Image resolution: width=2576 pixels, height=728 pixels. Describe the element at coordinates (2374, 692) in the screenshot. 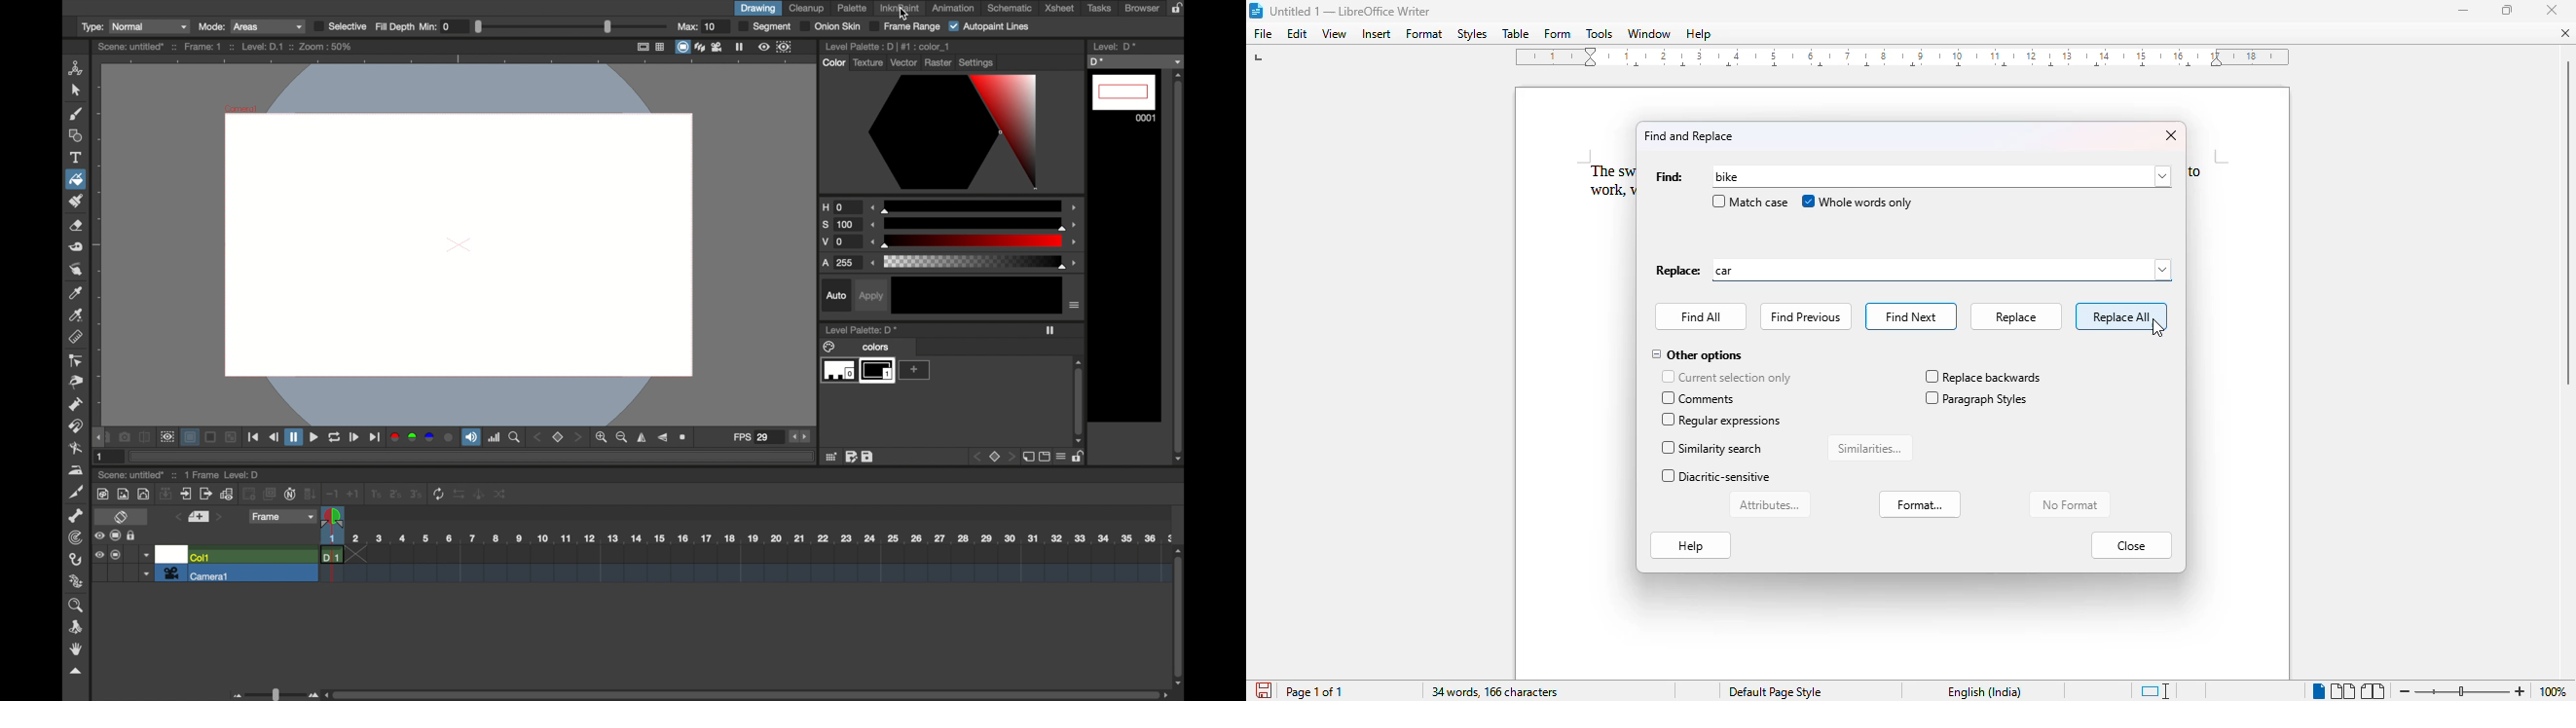

I see `book view` at that location.